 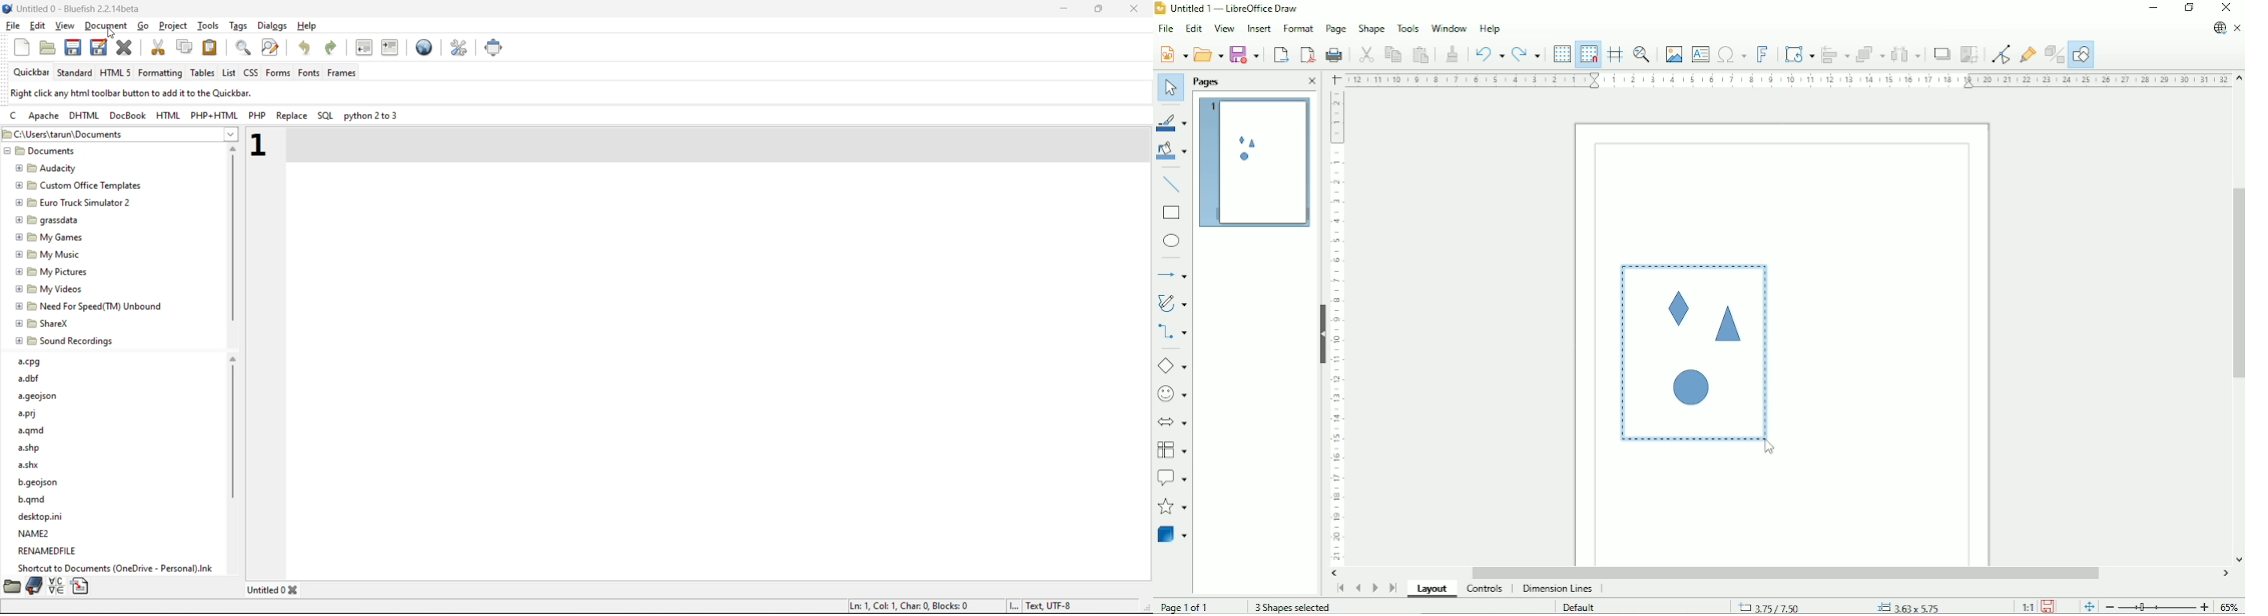 I want to click on Shadow, so click(x=1942, y=54).